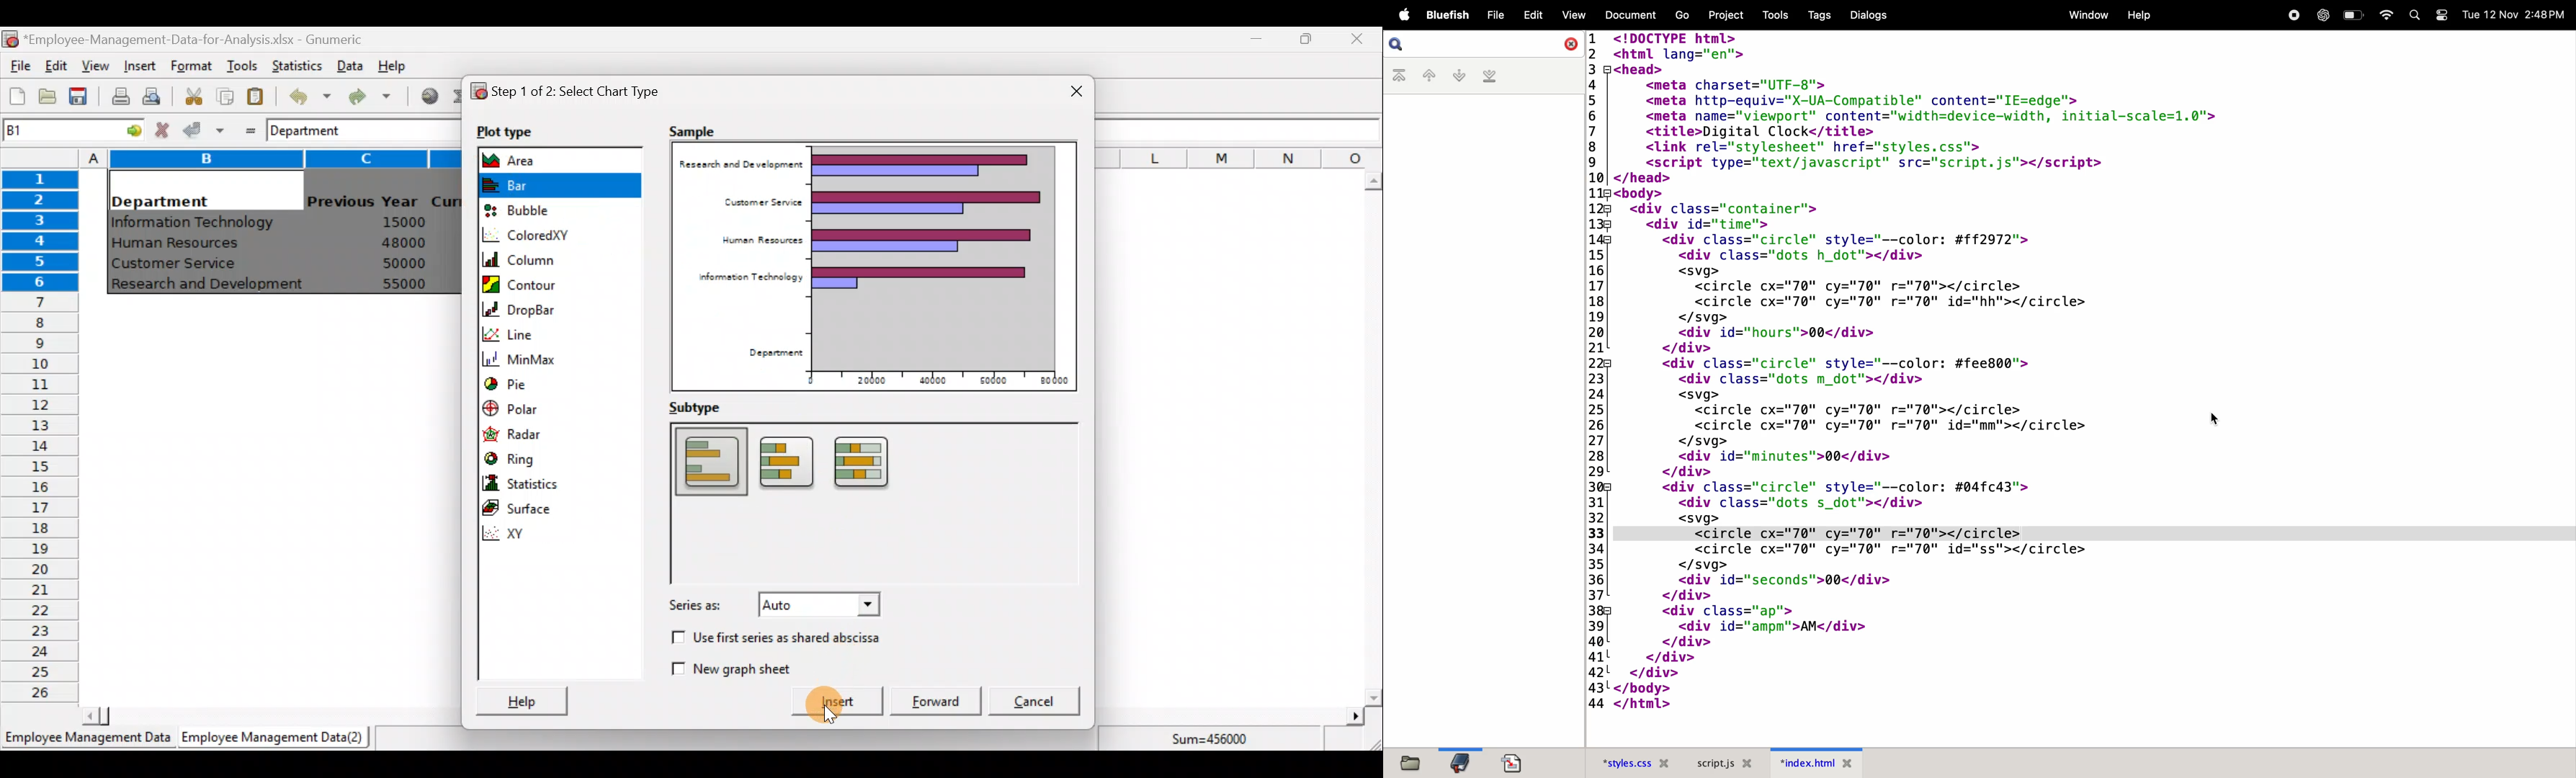 Image resolution: width=2576 pixels, height=784 pixels. I want to click on next bookmark, so click(1460, 75).